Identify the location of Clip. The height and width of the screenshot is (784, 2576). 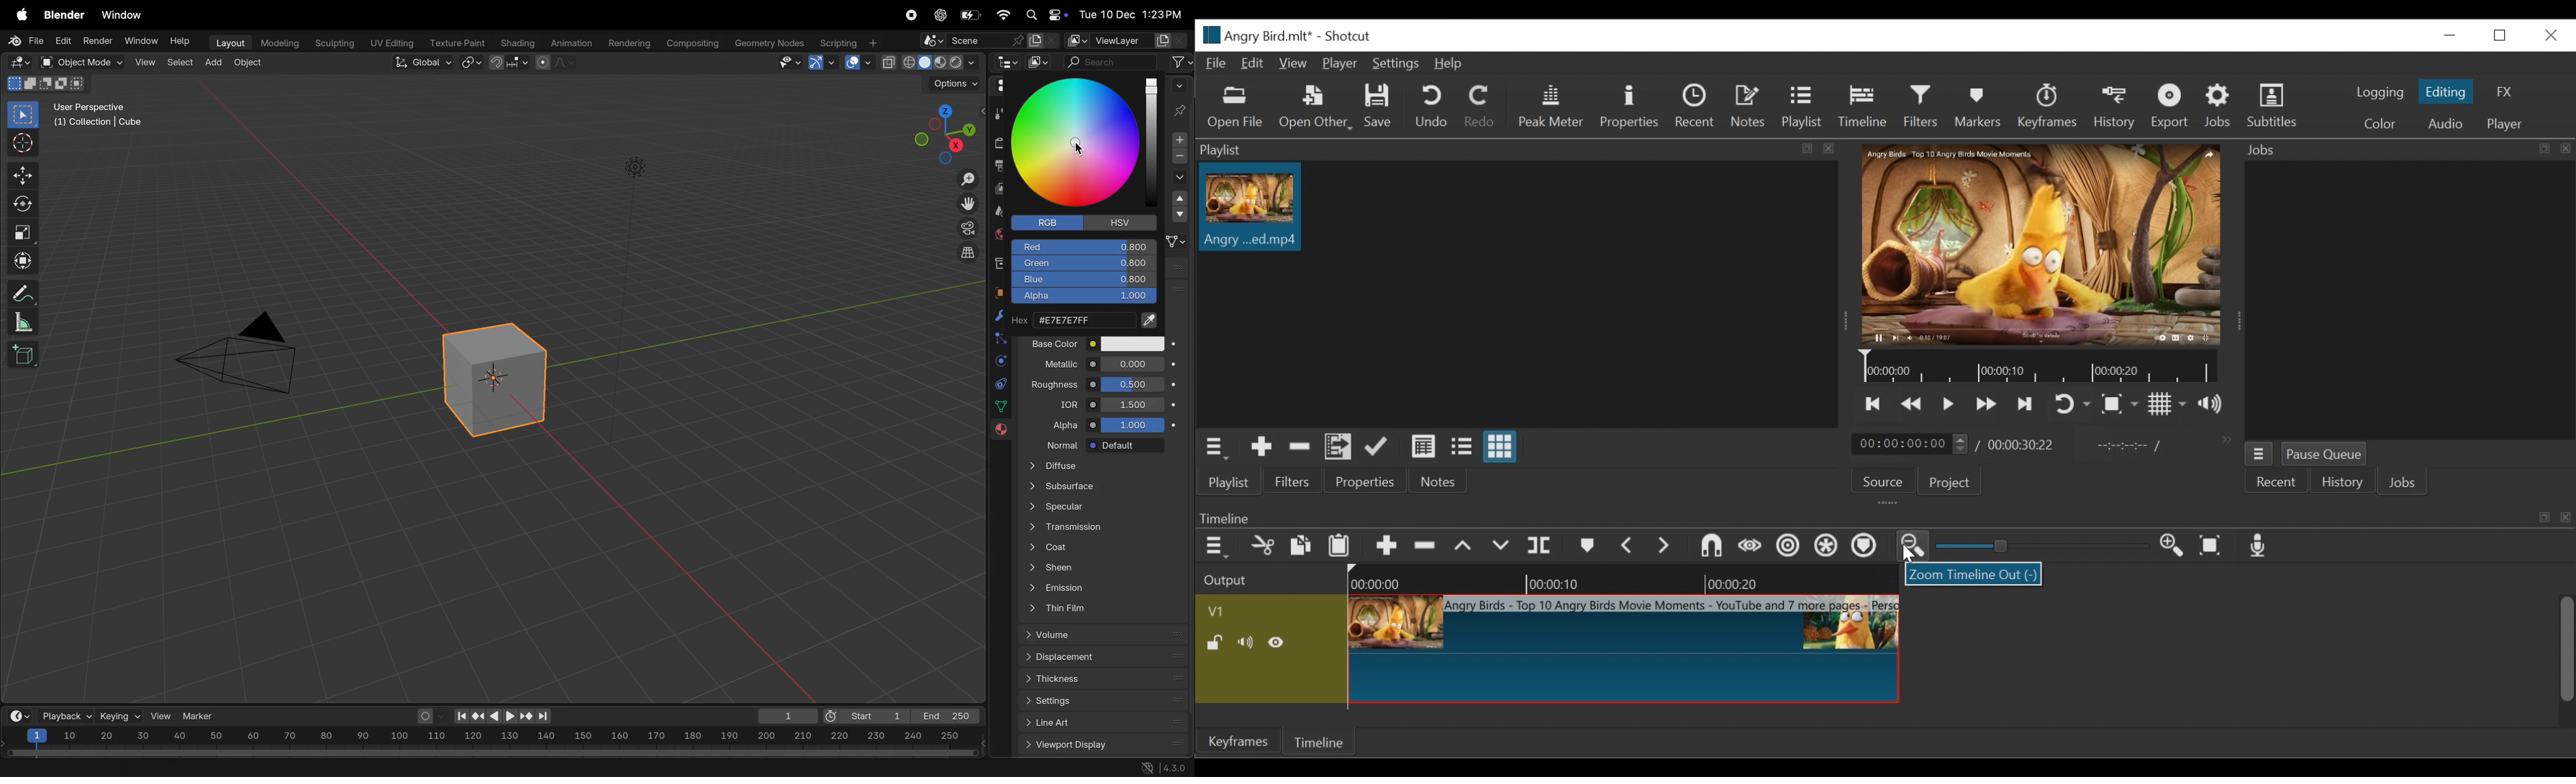
(1250, 207).